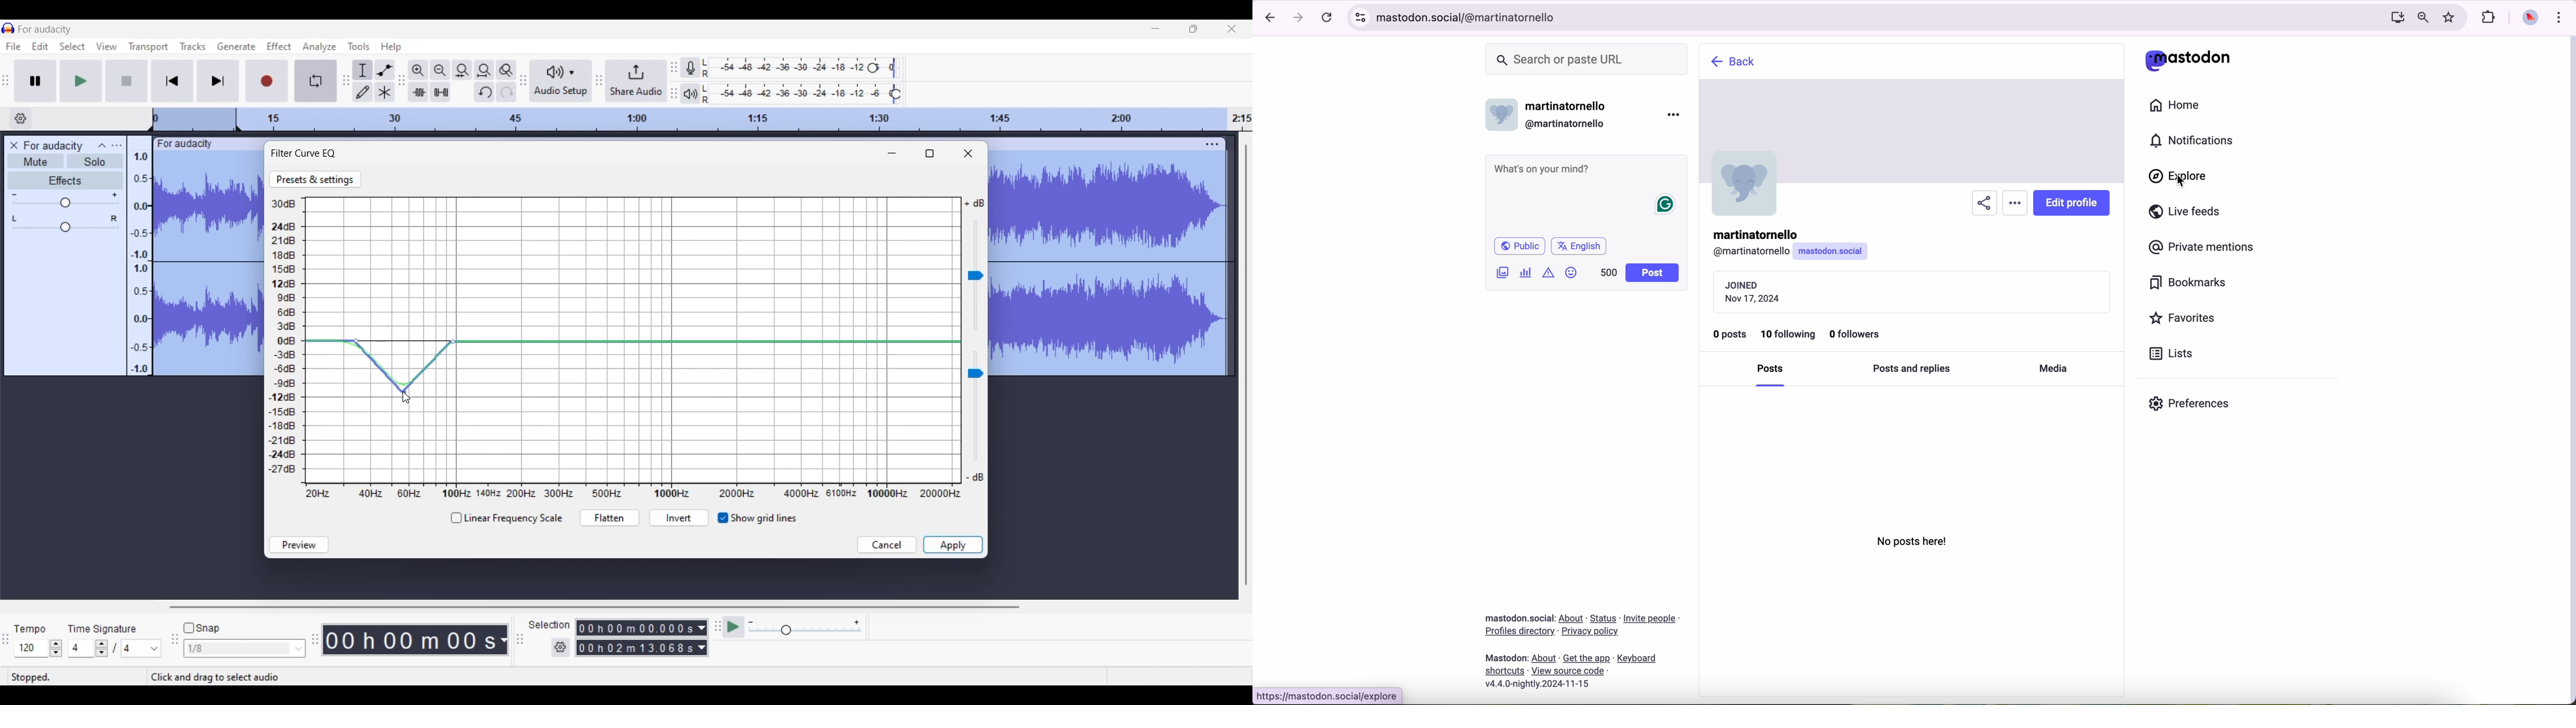  I want to click on Min. playback speed, so click(751, 622).